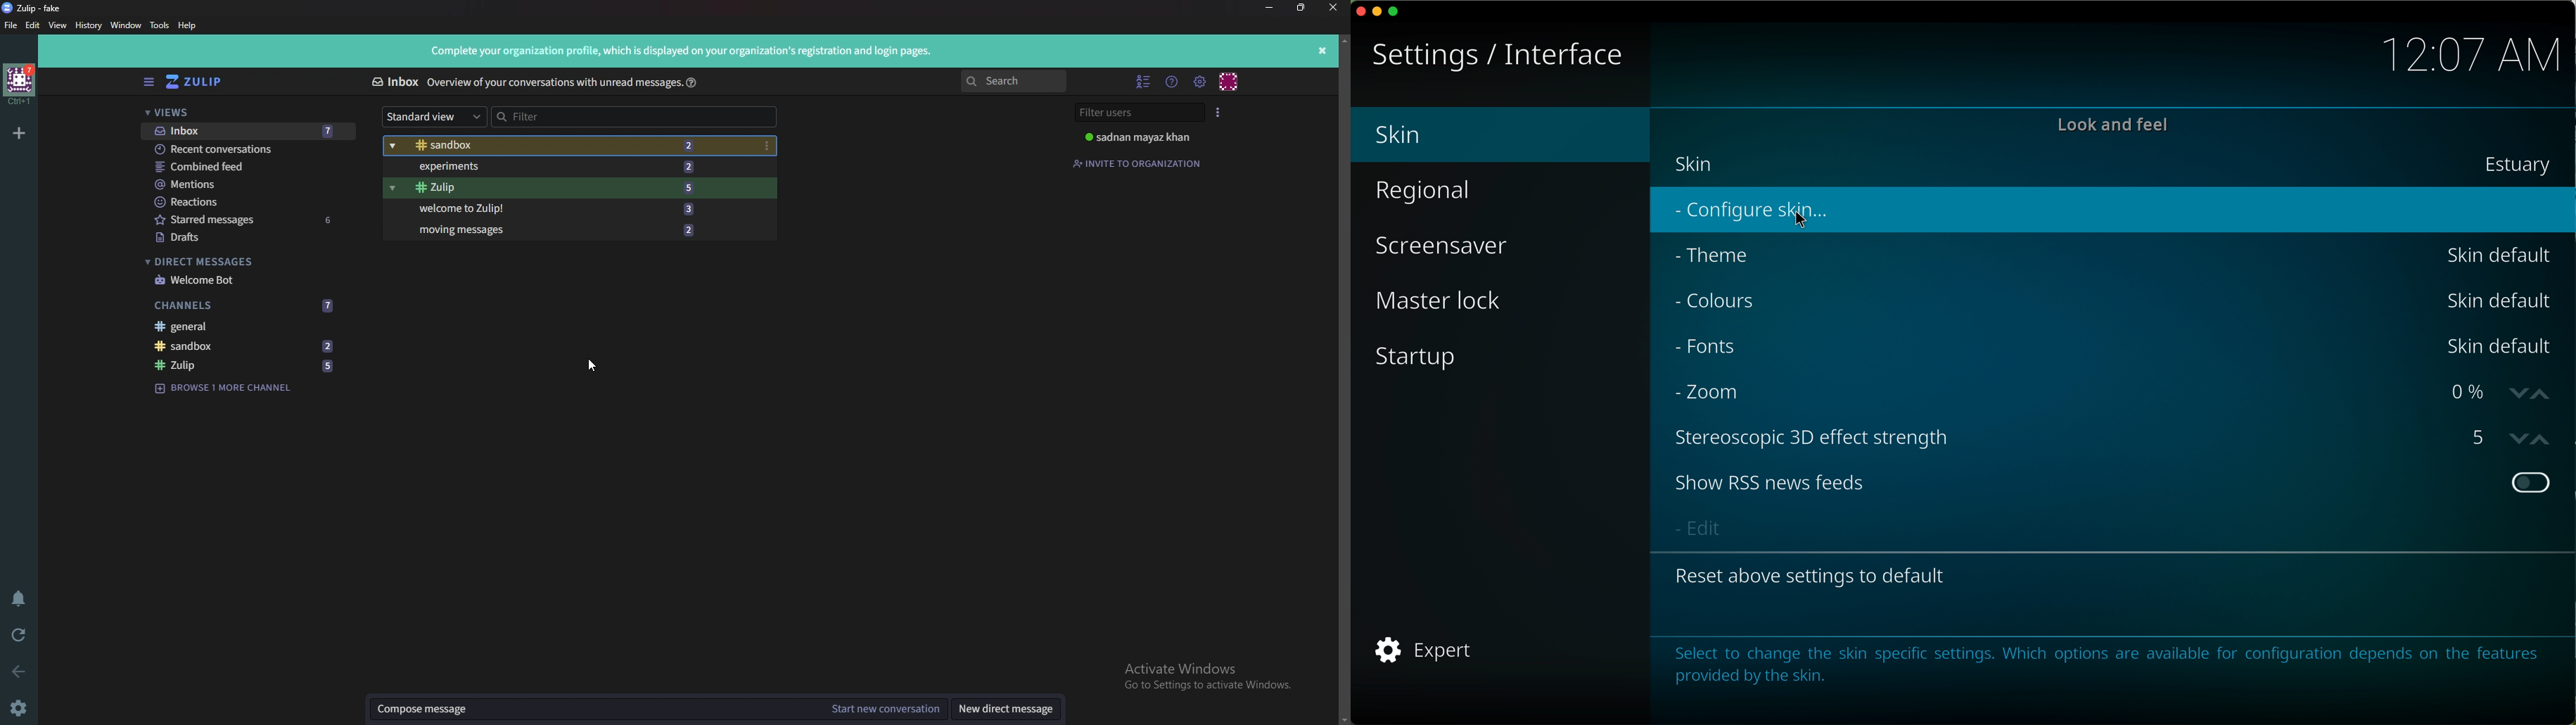 The width and height of the screenshot is (2576, 728). Describe the element at coordinates (566, 188) in the screenshot. I see `Zulip` at that location.